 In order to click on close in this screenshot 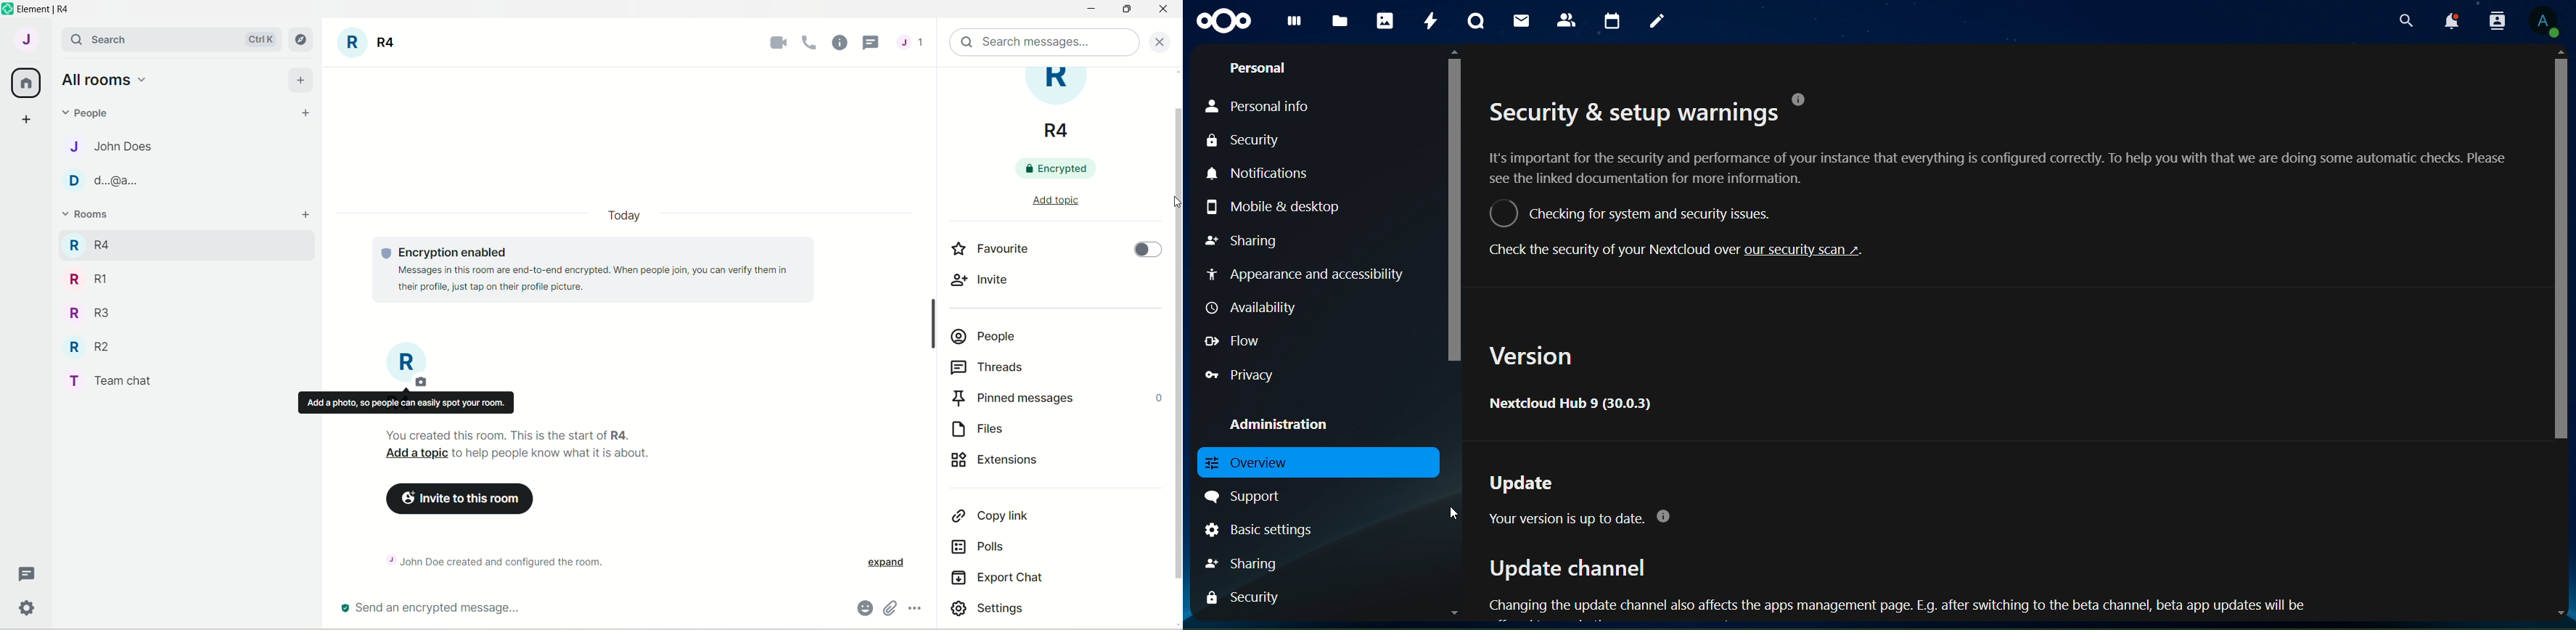, I will do `click(1164, 12)`.